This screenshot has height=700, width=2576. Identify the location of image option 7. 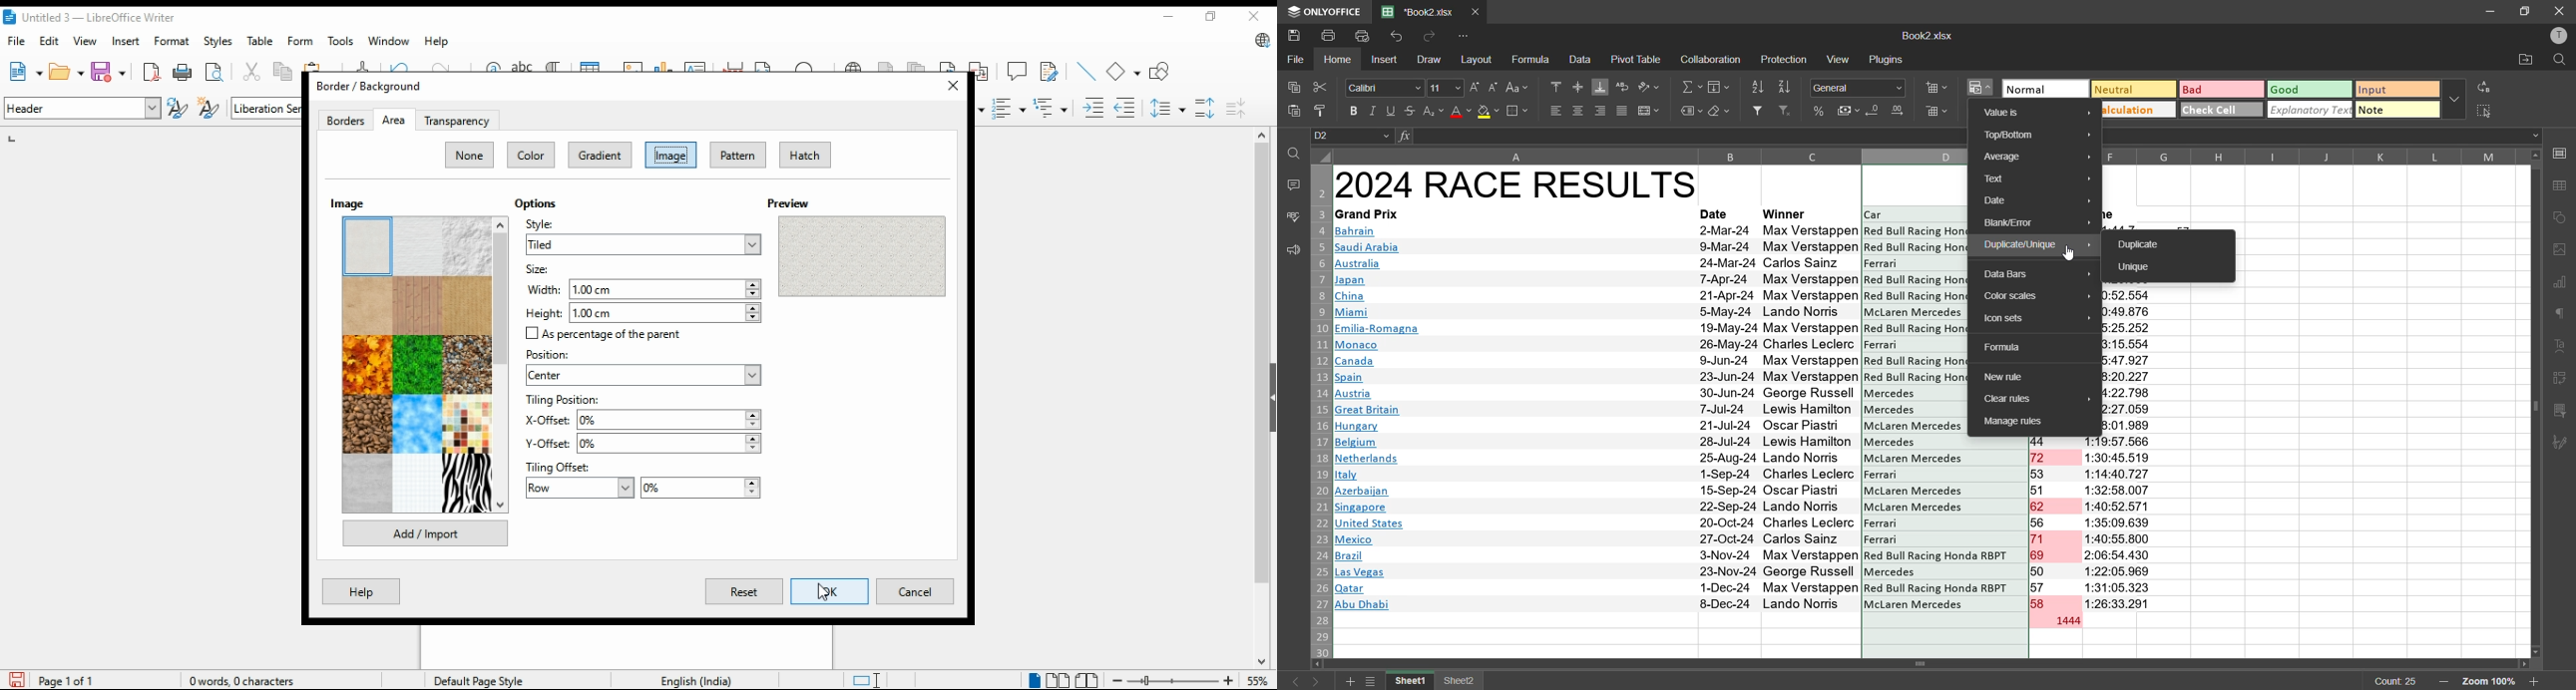
(366, 365).